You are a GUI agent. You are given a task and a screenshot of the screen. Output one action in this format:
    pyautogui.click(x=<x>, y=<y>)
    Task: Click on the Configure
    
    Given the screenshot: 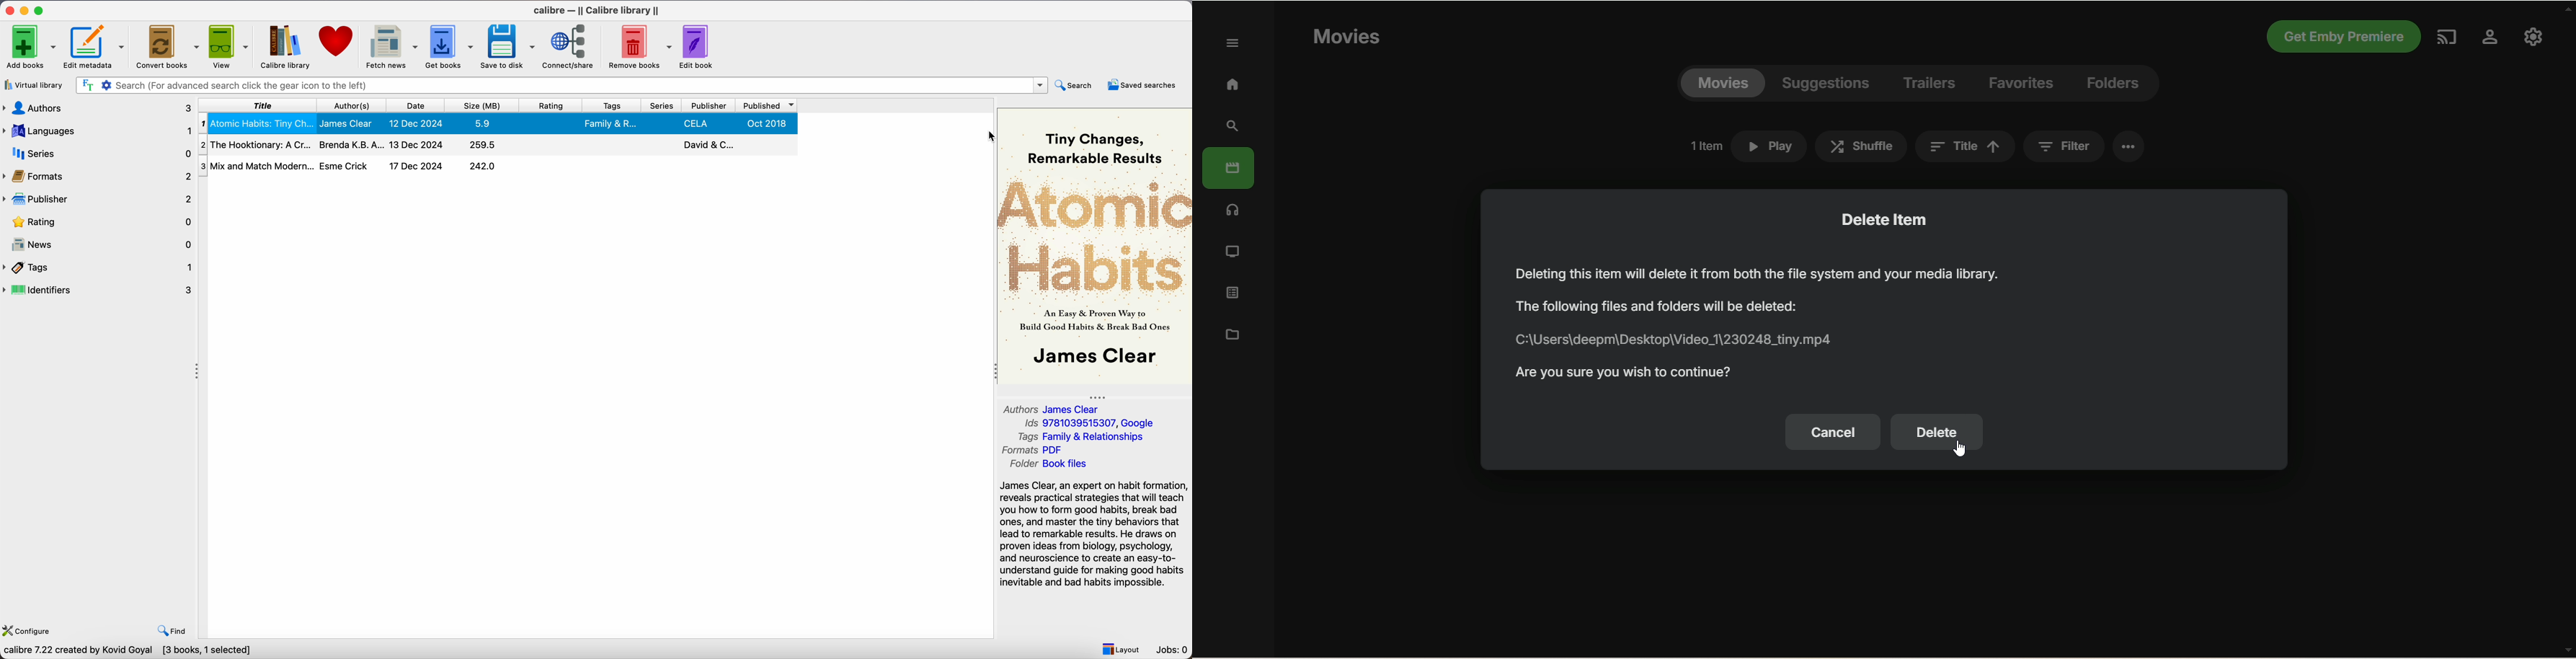 What is the action you would take?
    pyautogui.click(x=29, y=631)
    